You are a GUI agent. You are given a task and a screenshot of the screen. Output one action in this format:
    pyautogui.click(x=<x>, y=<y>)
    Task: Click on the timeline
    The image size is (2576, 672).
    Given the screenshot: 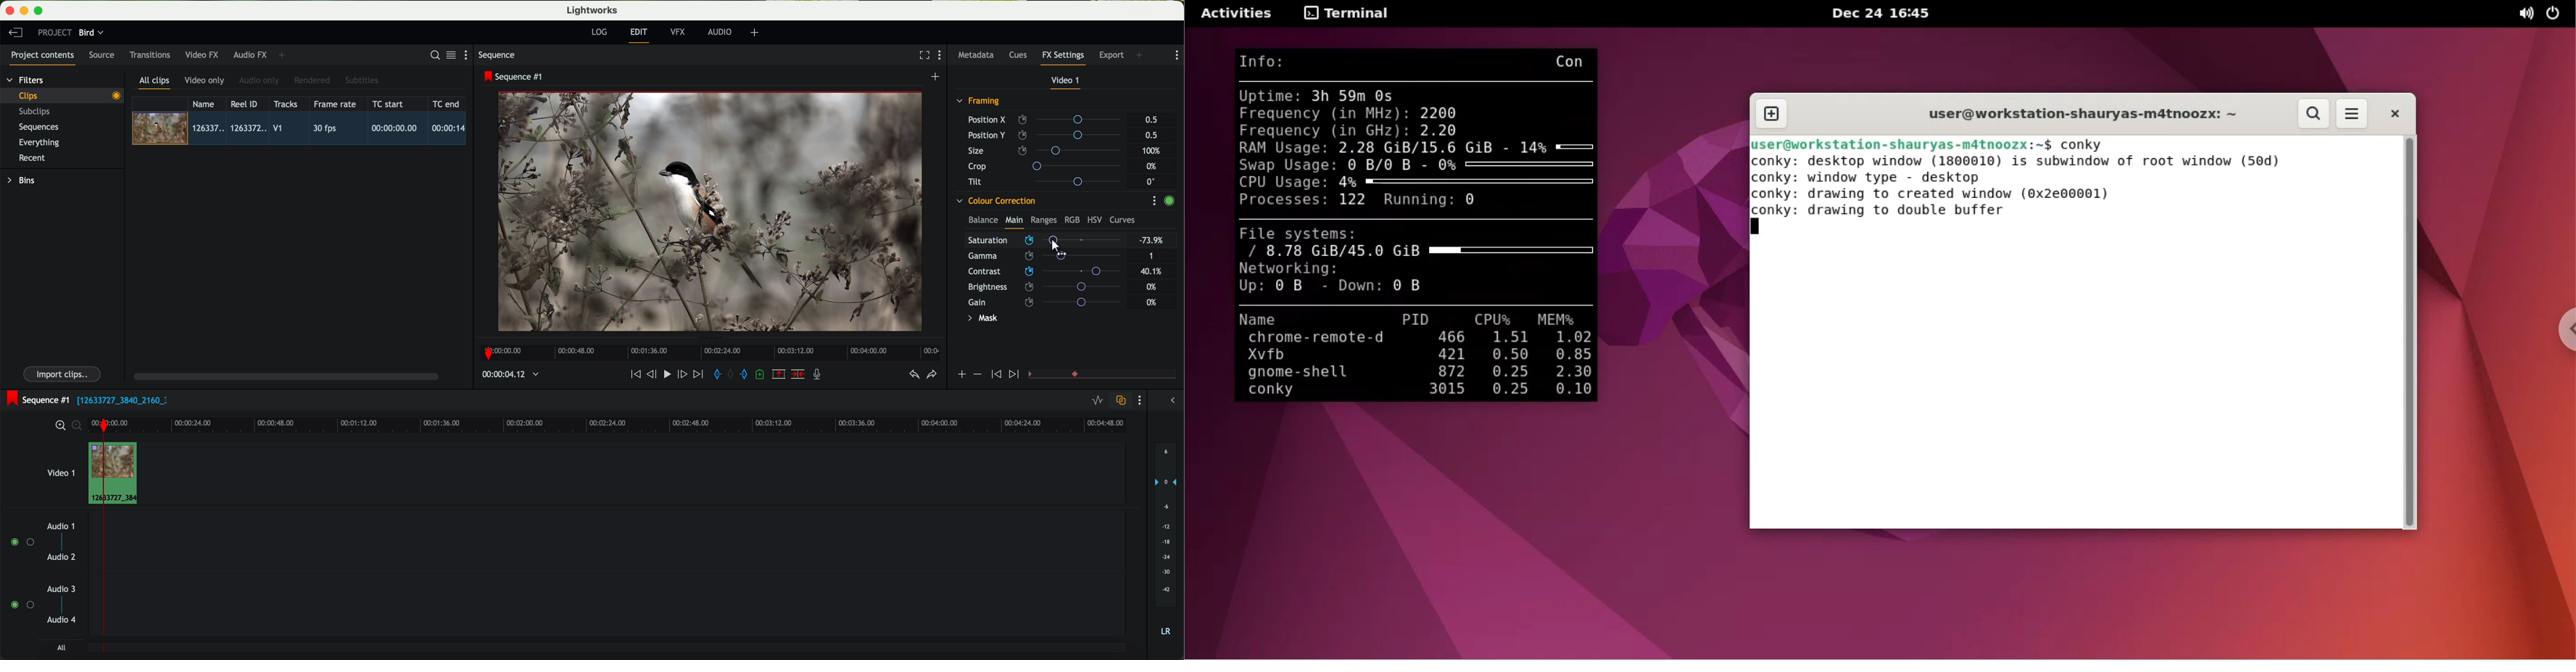 What is the action you would take?
    pyautogui.click(x=707, y=350)
    